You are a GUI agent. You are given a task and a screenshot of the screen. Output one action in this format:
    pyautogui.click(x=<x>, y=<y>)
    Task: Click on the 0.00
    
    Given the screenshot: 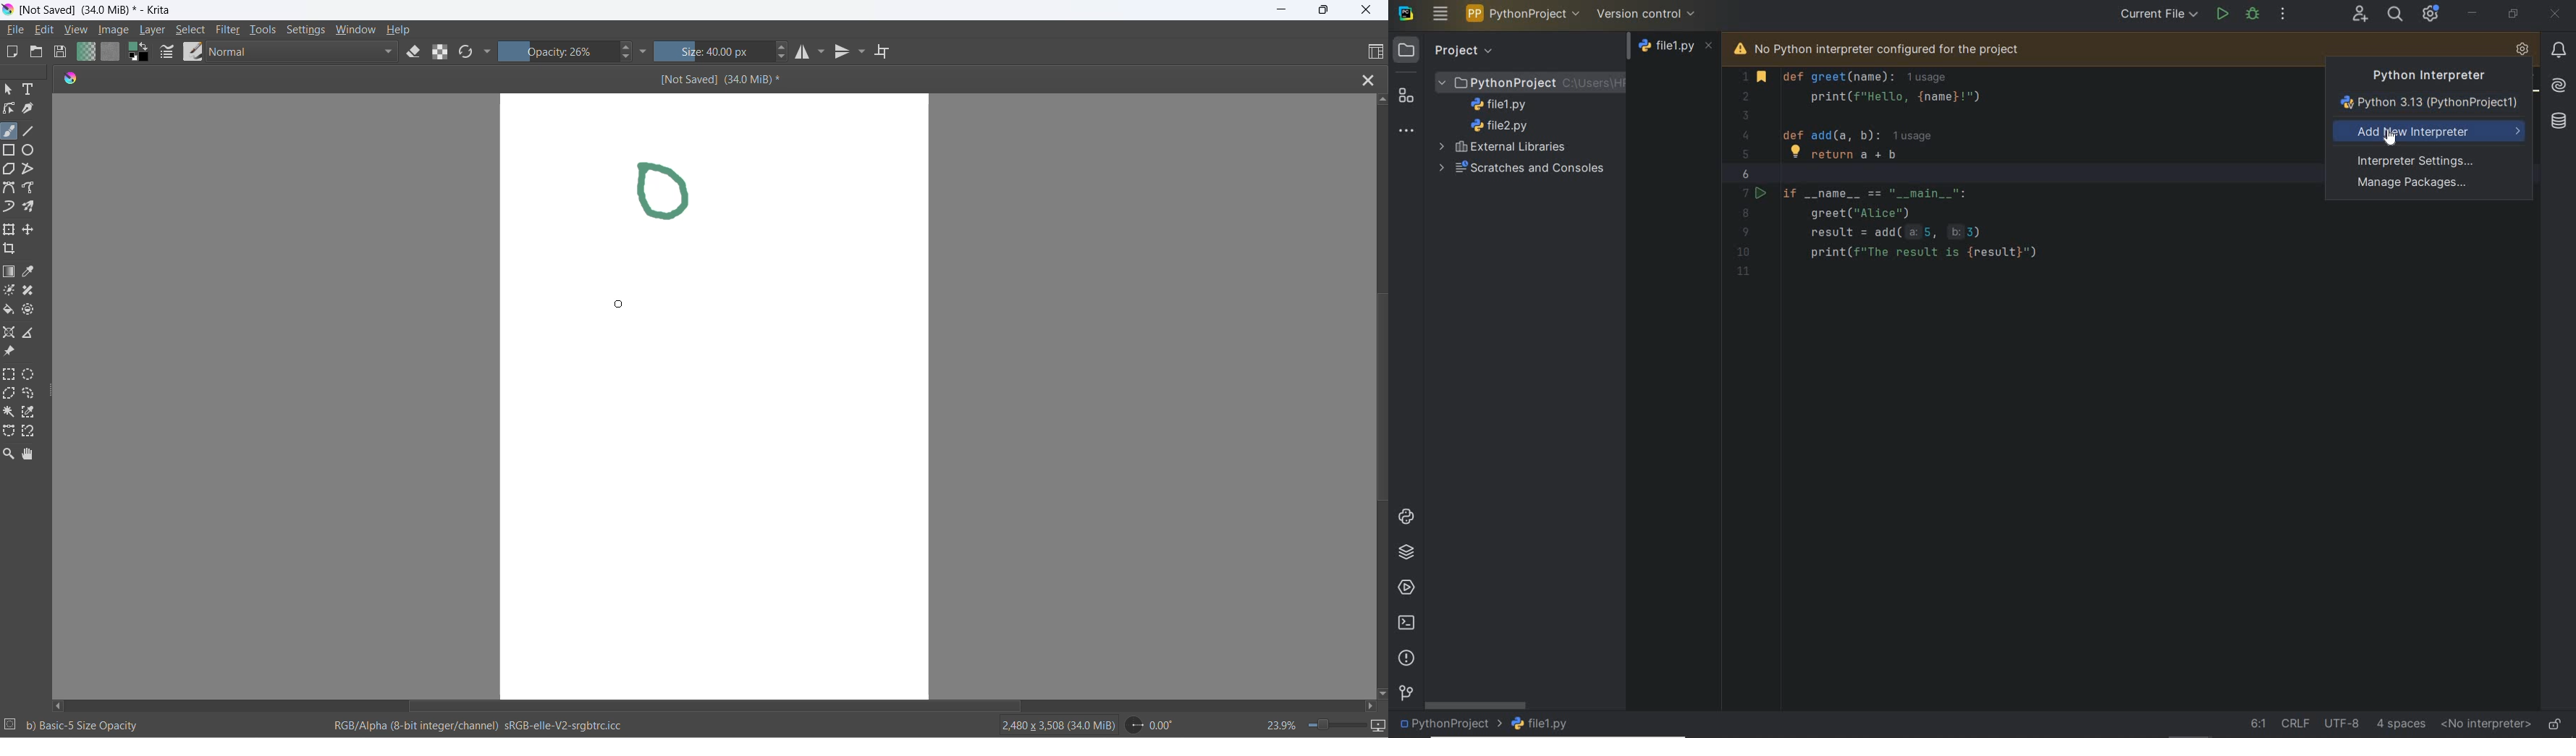 What is the action you would take?
    pyautogui.click(x=1154, y=726)
    